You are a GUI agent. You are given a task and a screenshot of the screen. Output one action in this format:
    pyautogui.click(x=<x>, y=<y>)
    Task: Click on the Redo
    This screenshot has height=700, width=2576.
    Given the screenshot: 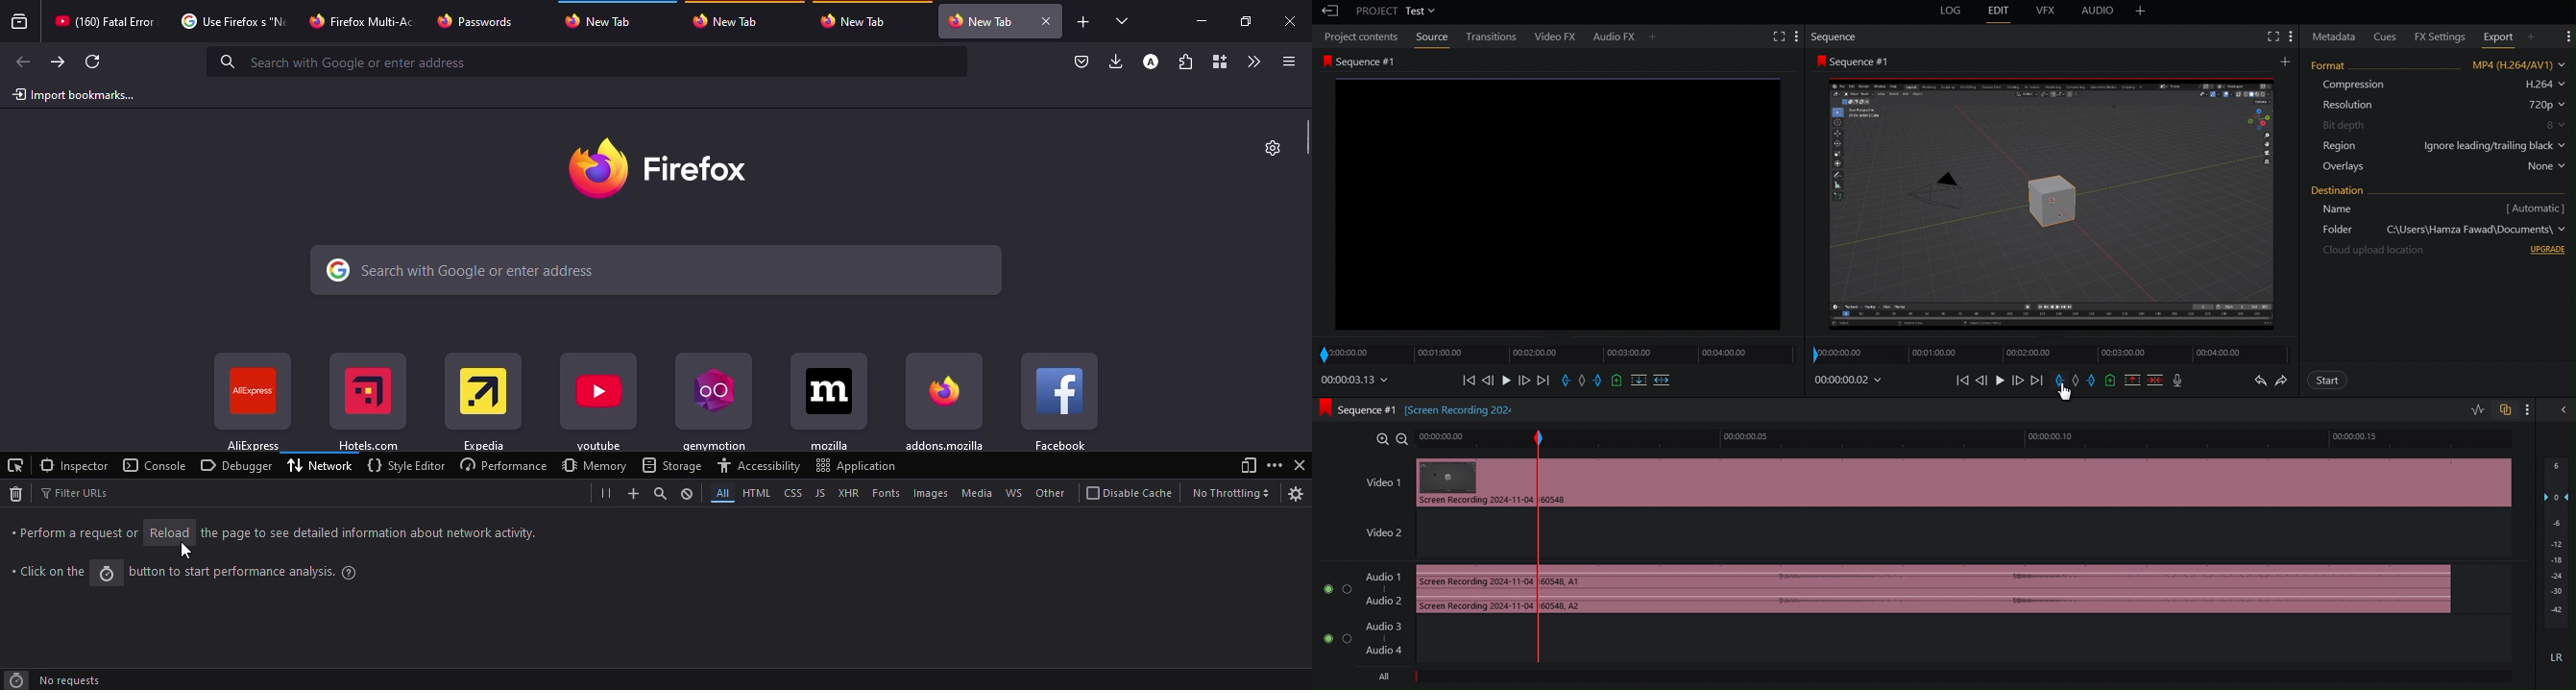 What is the action you would take?
    pyautogui.click(x=2284, y=379)
    